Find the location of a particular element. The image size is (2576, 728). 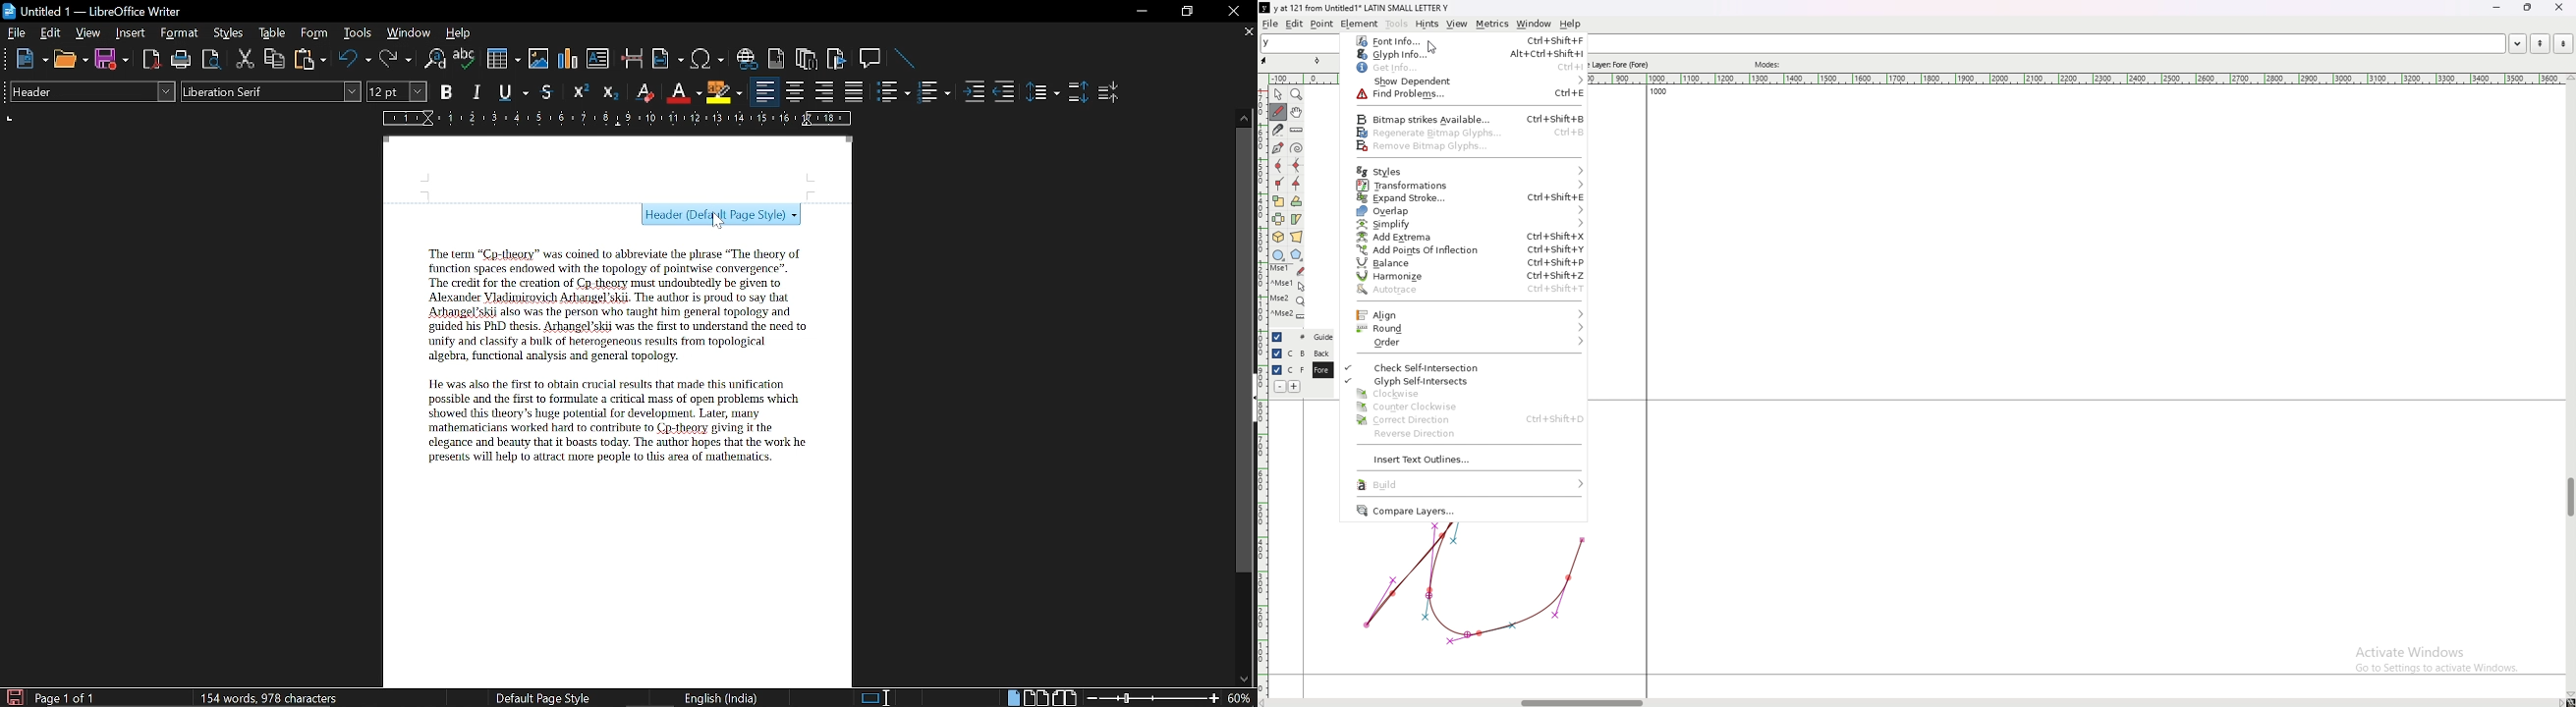

page style Page style is located at coordinates (546, 698).